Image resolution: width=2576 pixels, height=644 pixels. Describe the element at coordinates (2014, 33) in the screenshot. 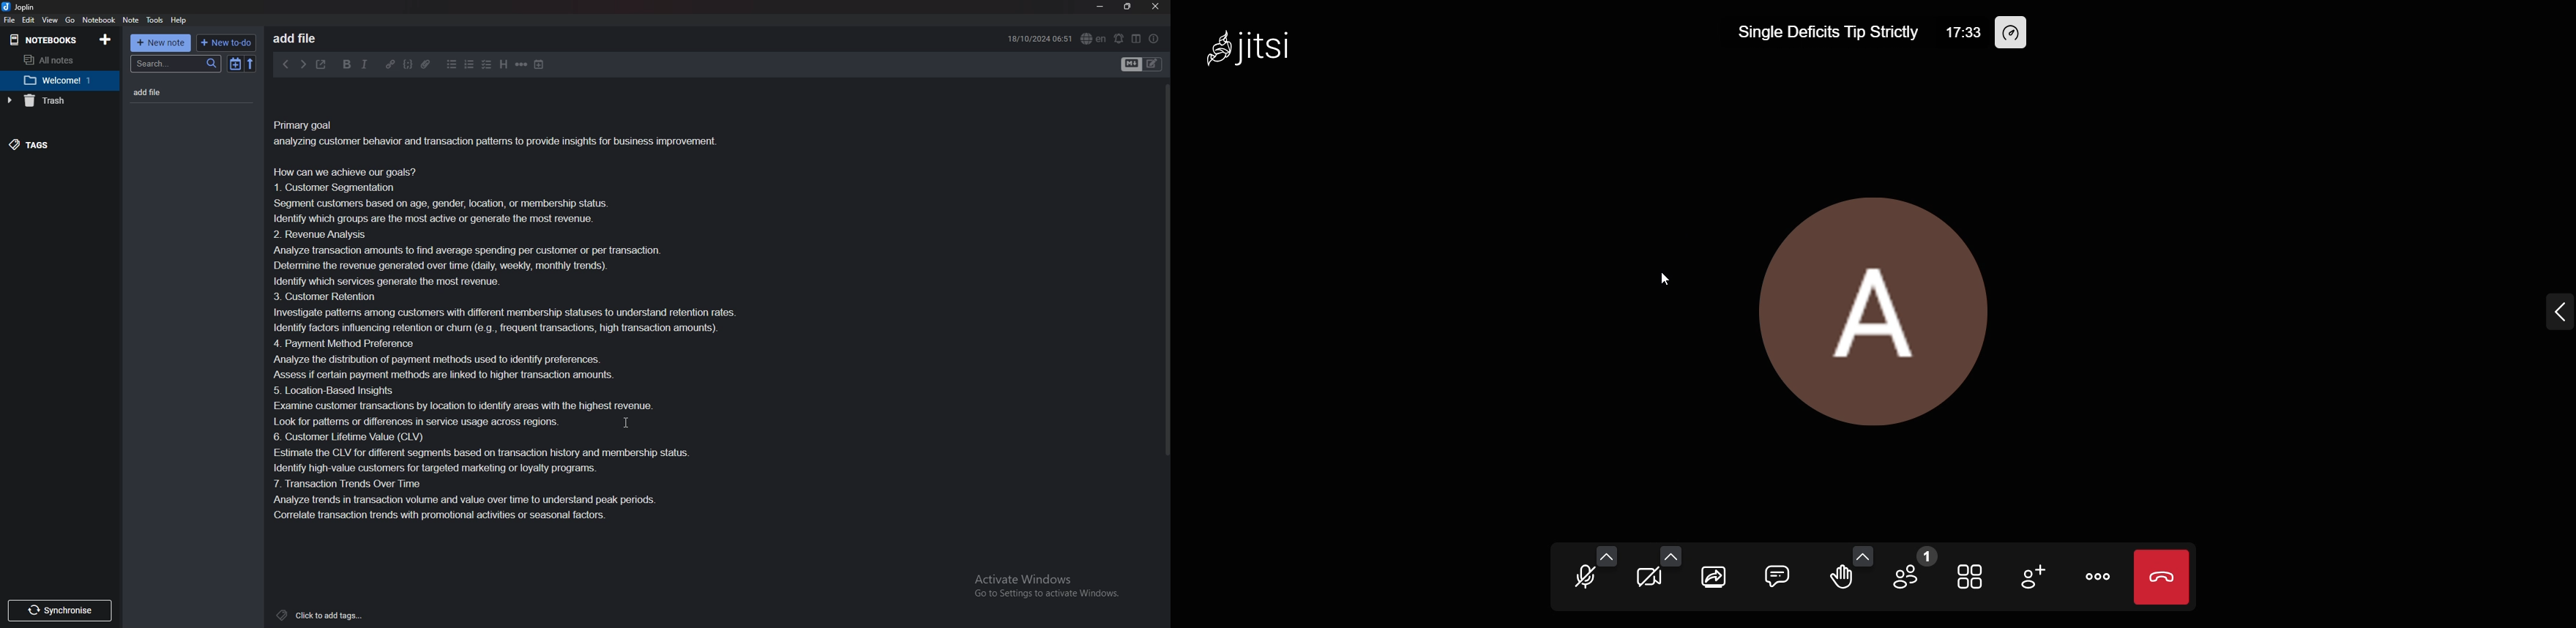

I see `Performance setting` at that location.